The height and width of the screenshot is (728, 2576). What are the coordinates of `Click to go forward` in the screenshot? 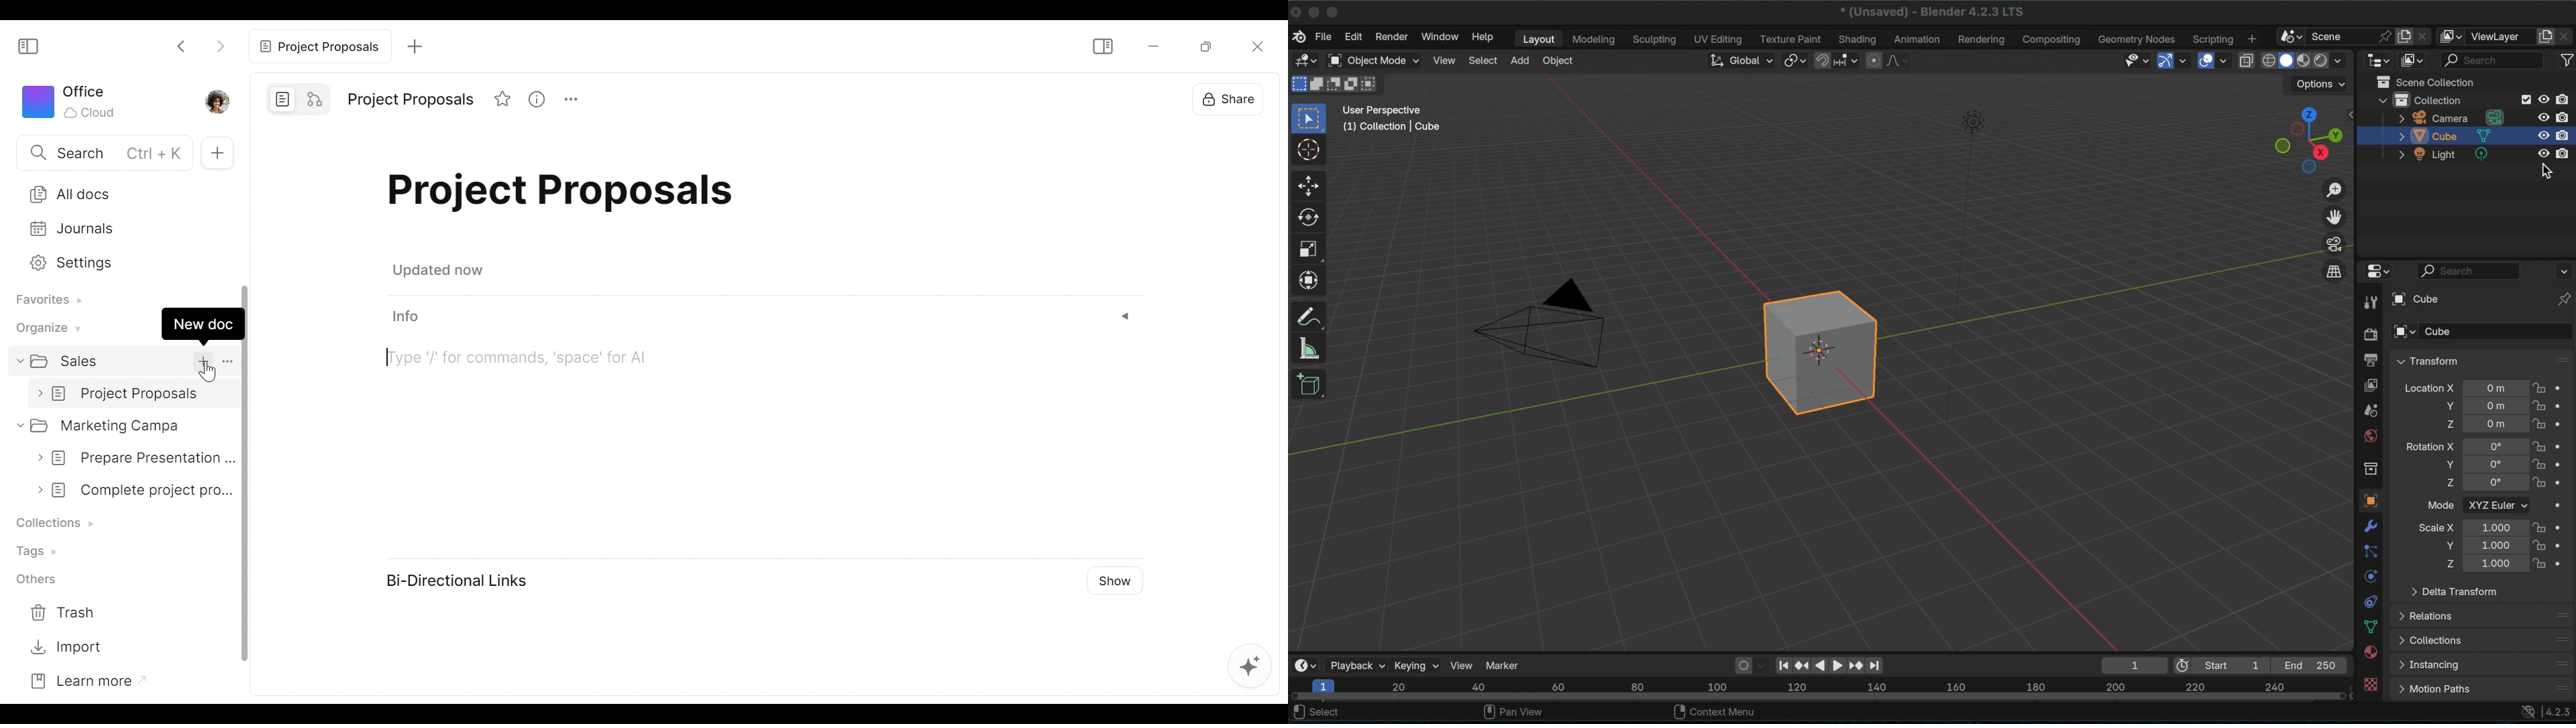 It's located at (217, 47).